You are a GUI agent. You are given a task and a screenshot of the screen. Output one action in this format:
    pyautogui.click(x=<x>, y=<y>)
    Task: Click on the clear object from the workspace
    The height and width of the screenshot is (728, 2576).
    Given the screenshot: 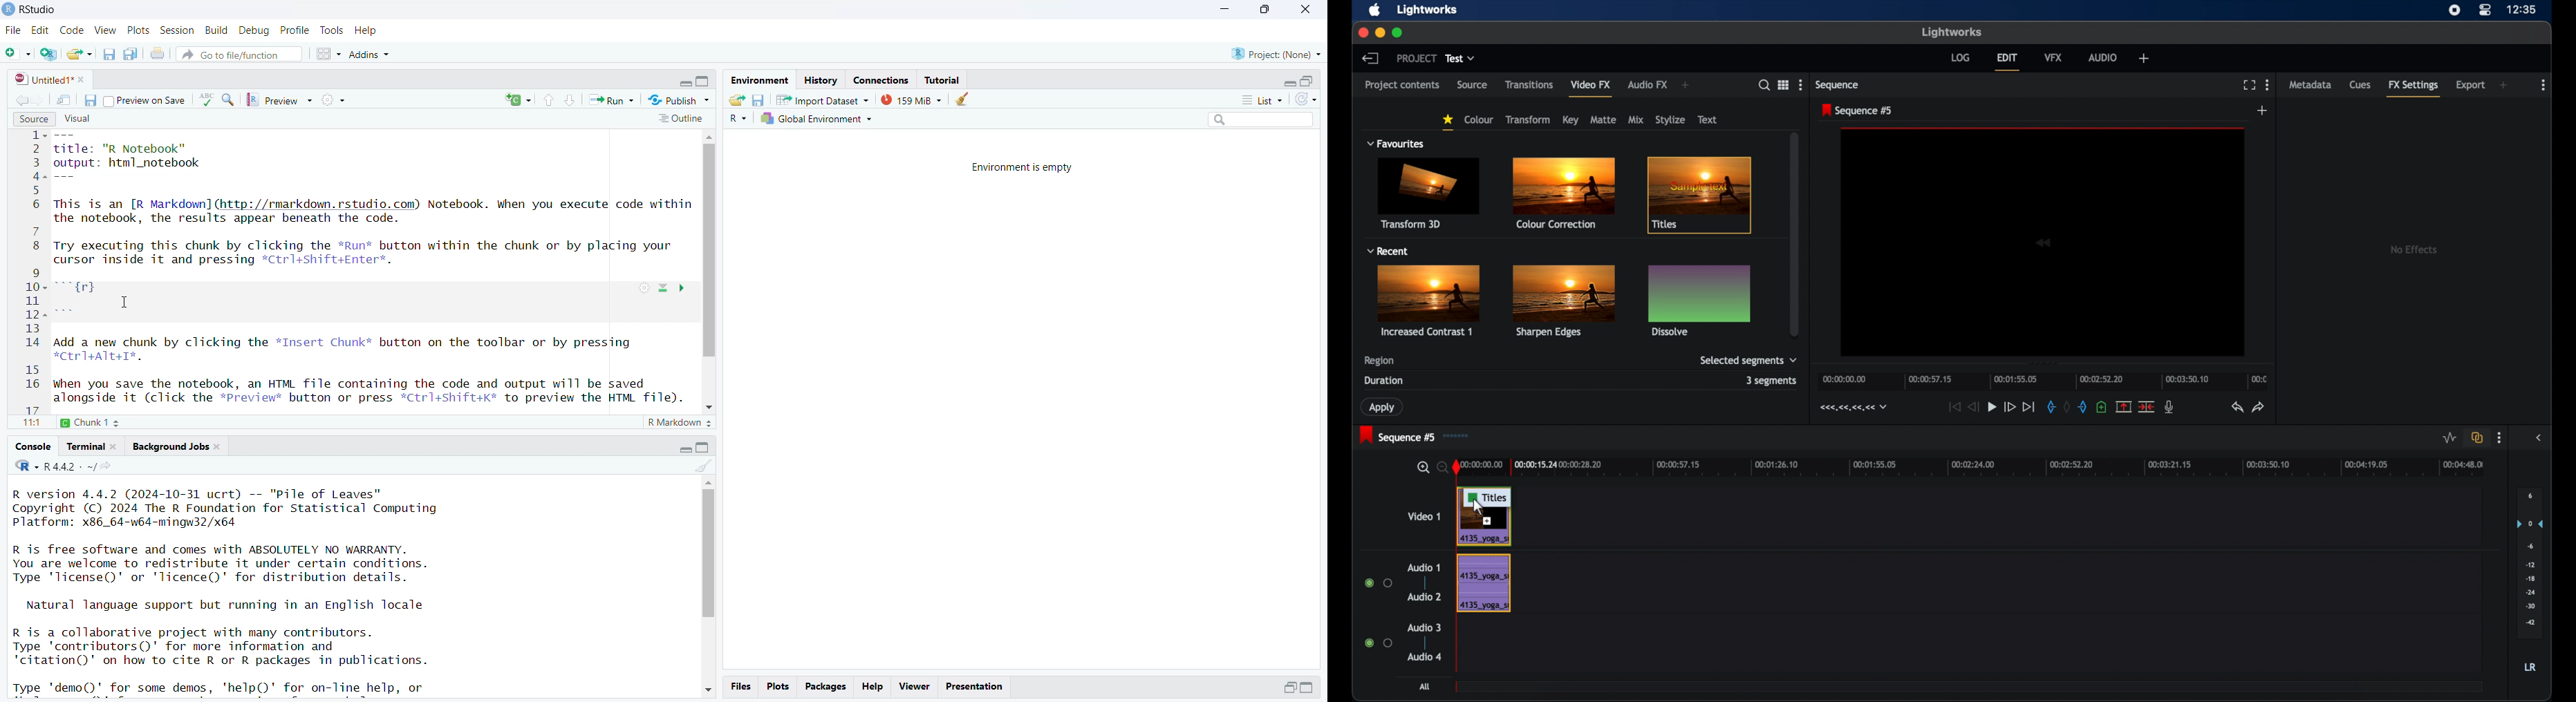 What is the action you would take?
    pyautogui.click(x=964, y=99)
    